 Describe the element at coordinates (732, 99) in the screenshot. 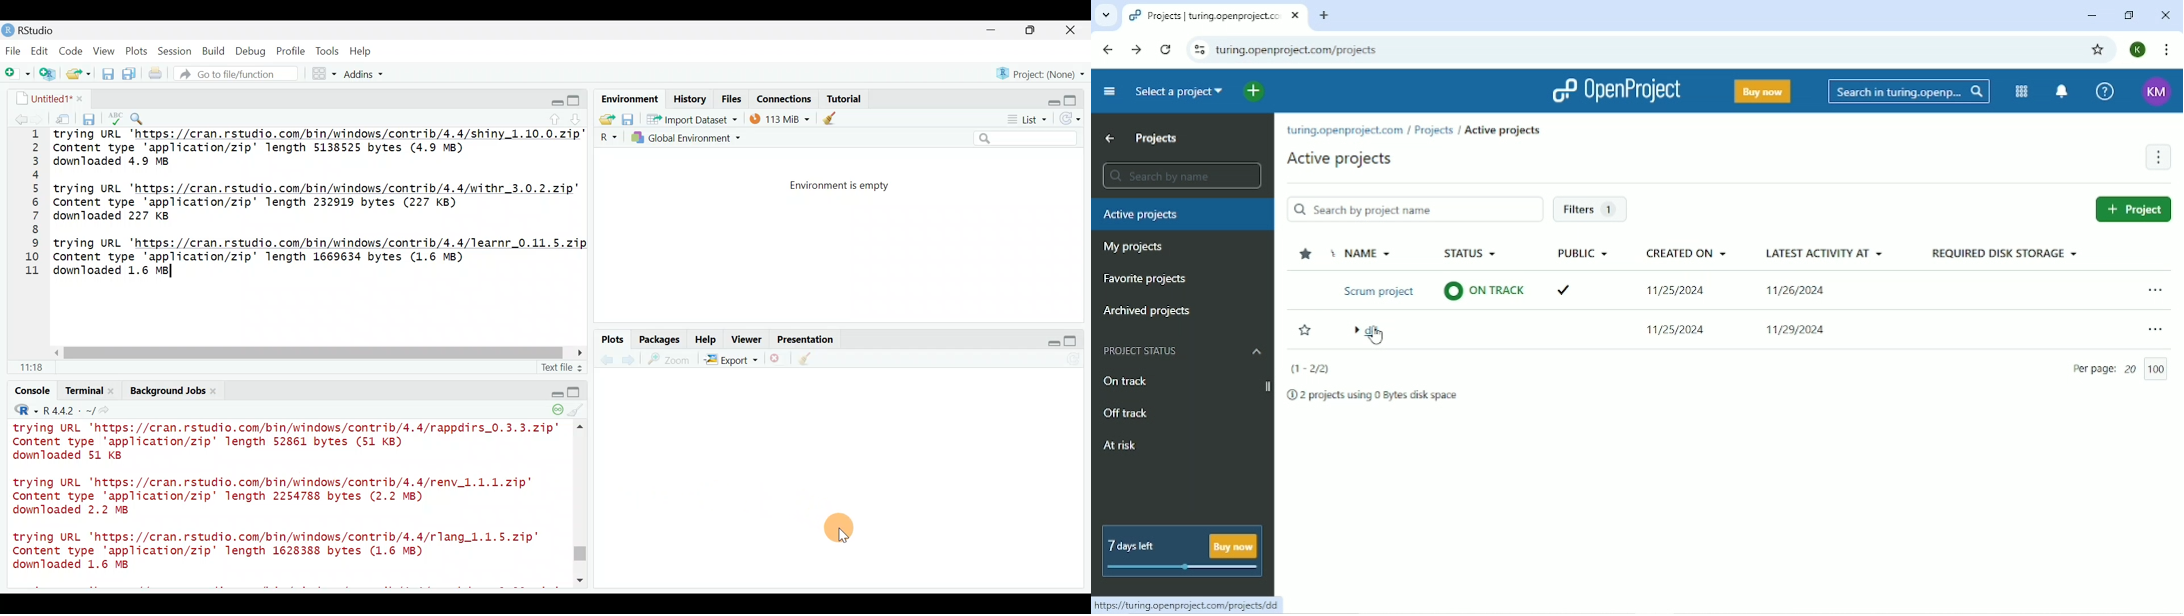

I see `Files` at that location.